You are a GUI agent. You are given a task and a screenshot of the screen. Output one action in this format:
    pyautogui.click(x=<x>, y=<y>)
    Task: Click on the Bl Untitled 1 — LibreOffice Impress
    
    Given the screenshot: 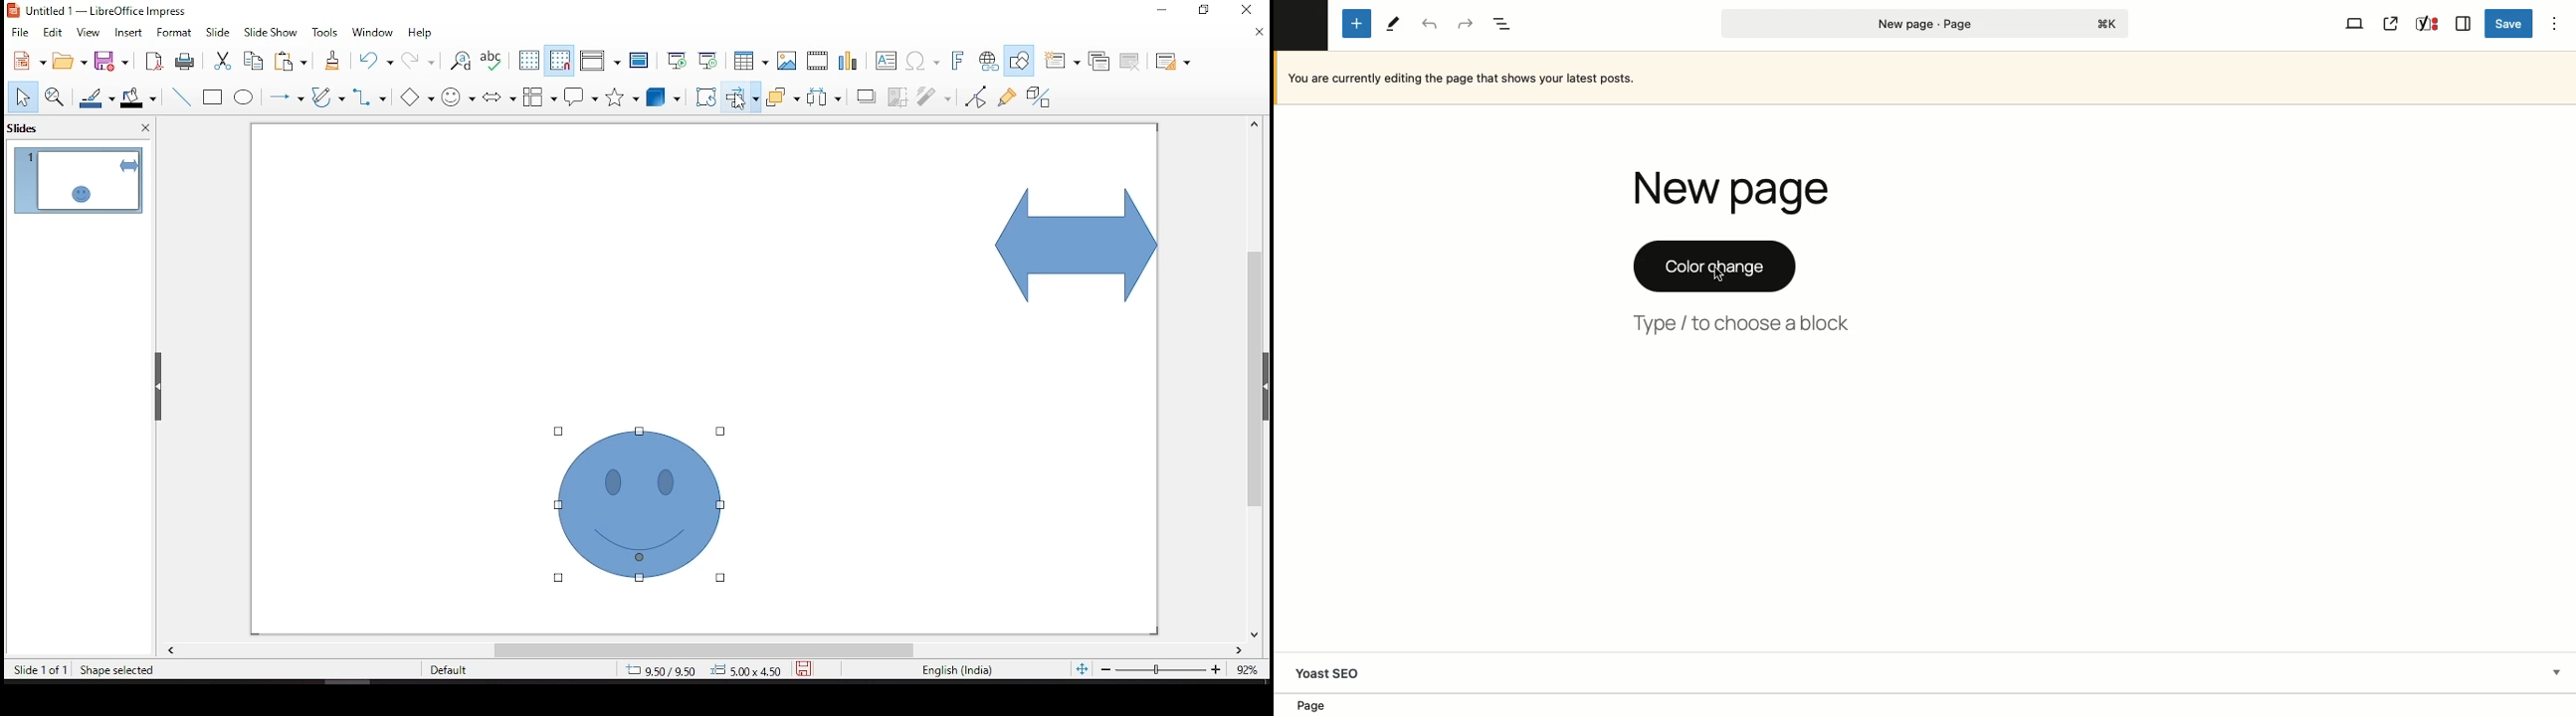 What is the action you would take?
    pyautogui.click(x=98, y=9)
    